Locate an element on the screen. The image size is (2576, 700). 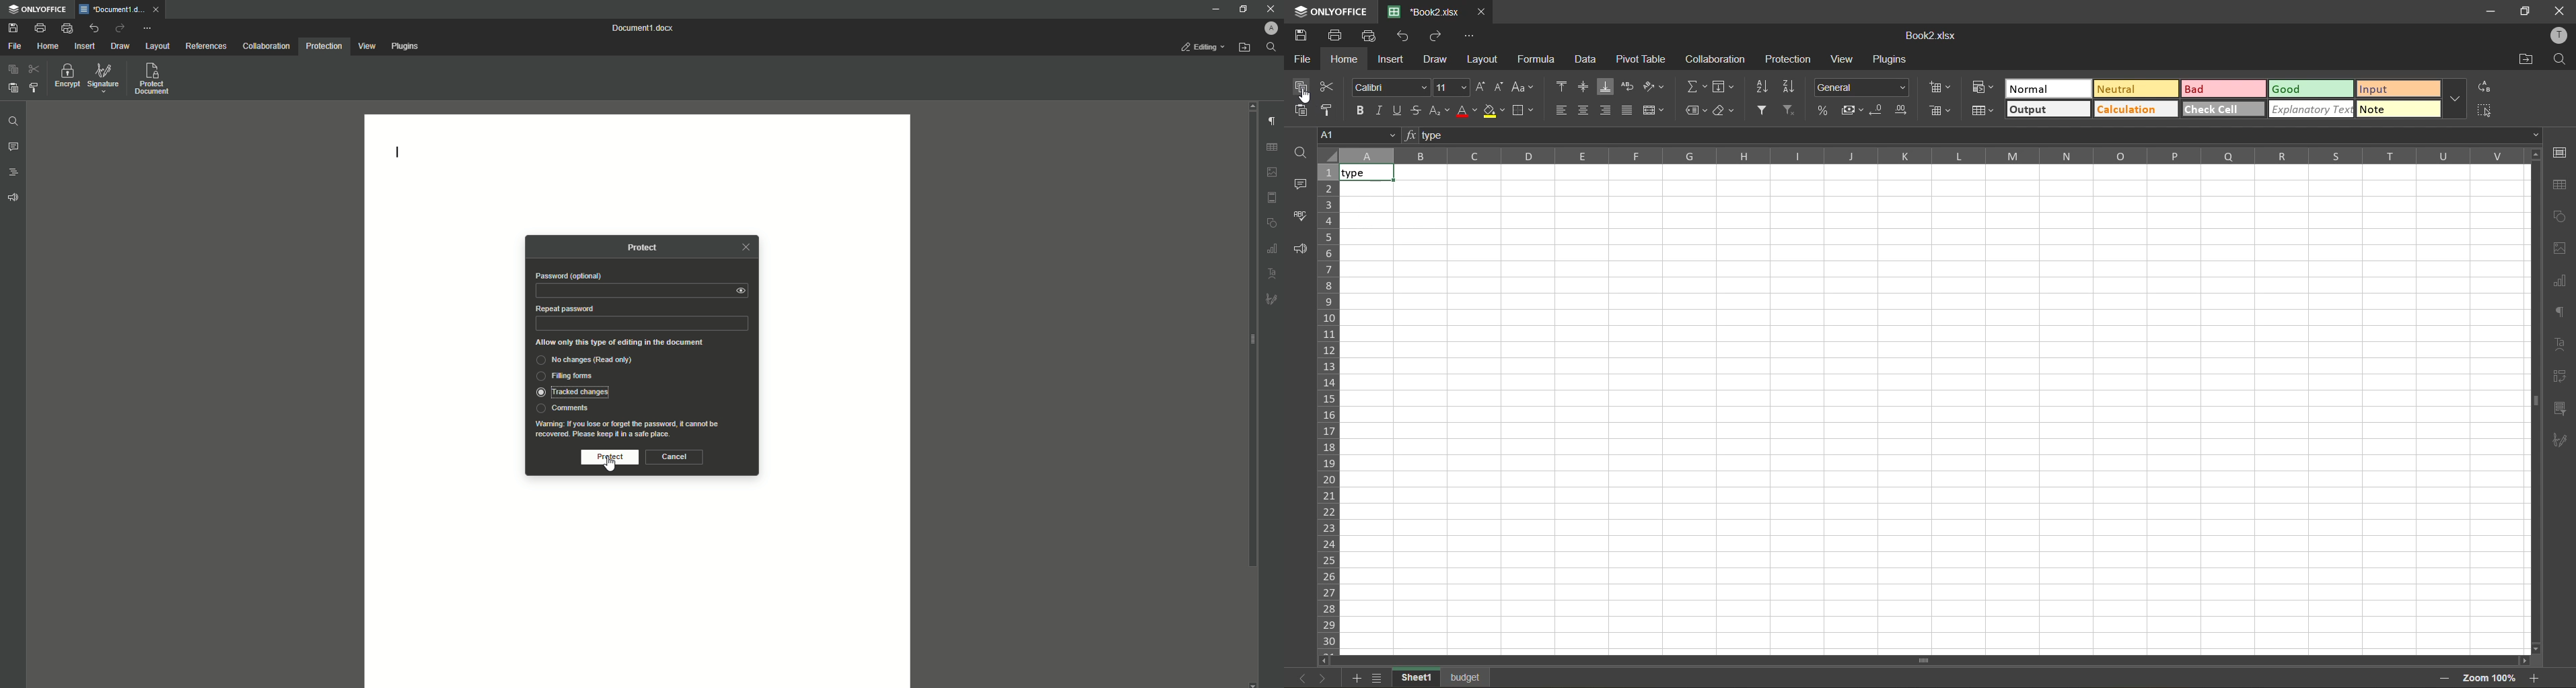
Choose Styling is located at coordinates (34, 87).